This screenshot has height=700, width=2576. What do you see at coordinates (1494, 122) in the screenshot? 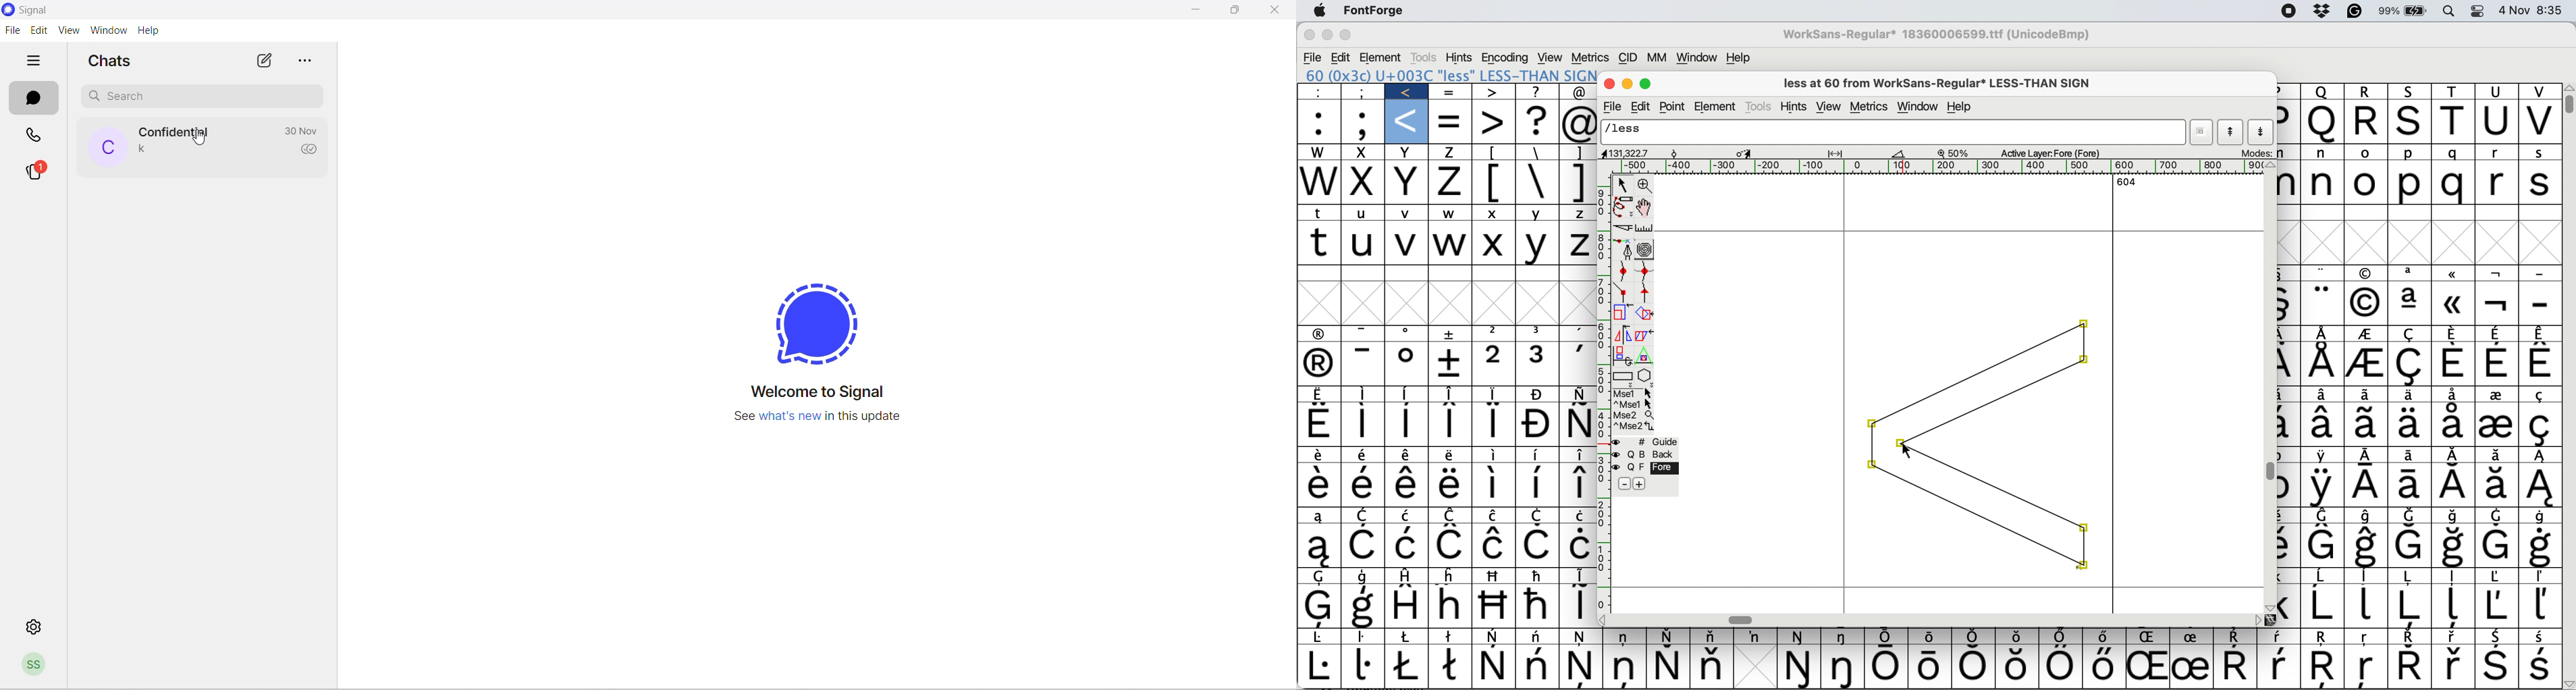
I see `>` at bounding box center [1494, 122].